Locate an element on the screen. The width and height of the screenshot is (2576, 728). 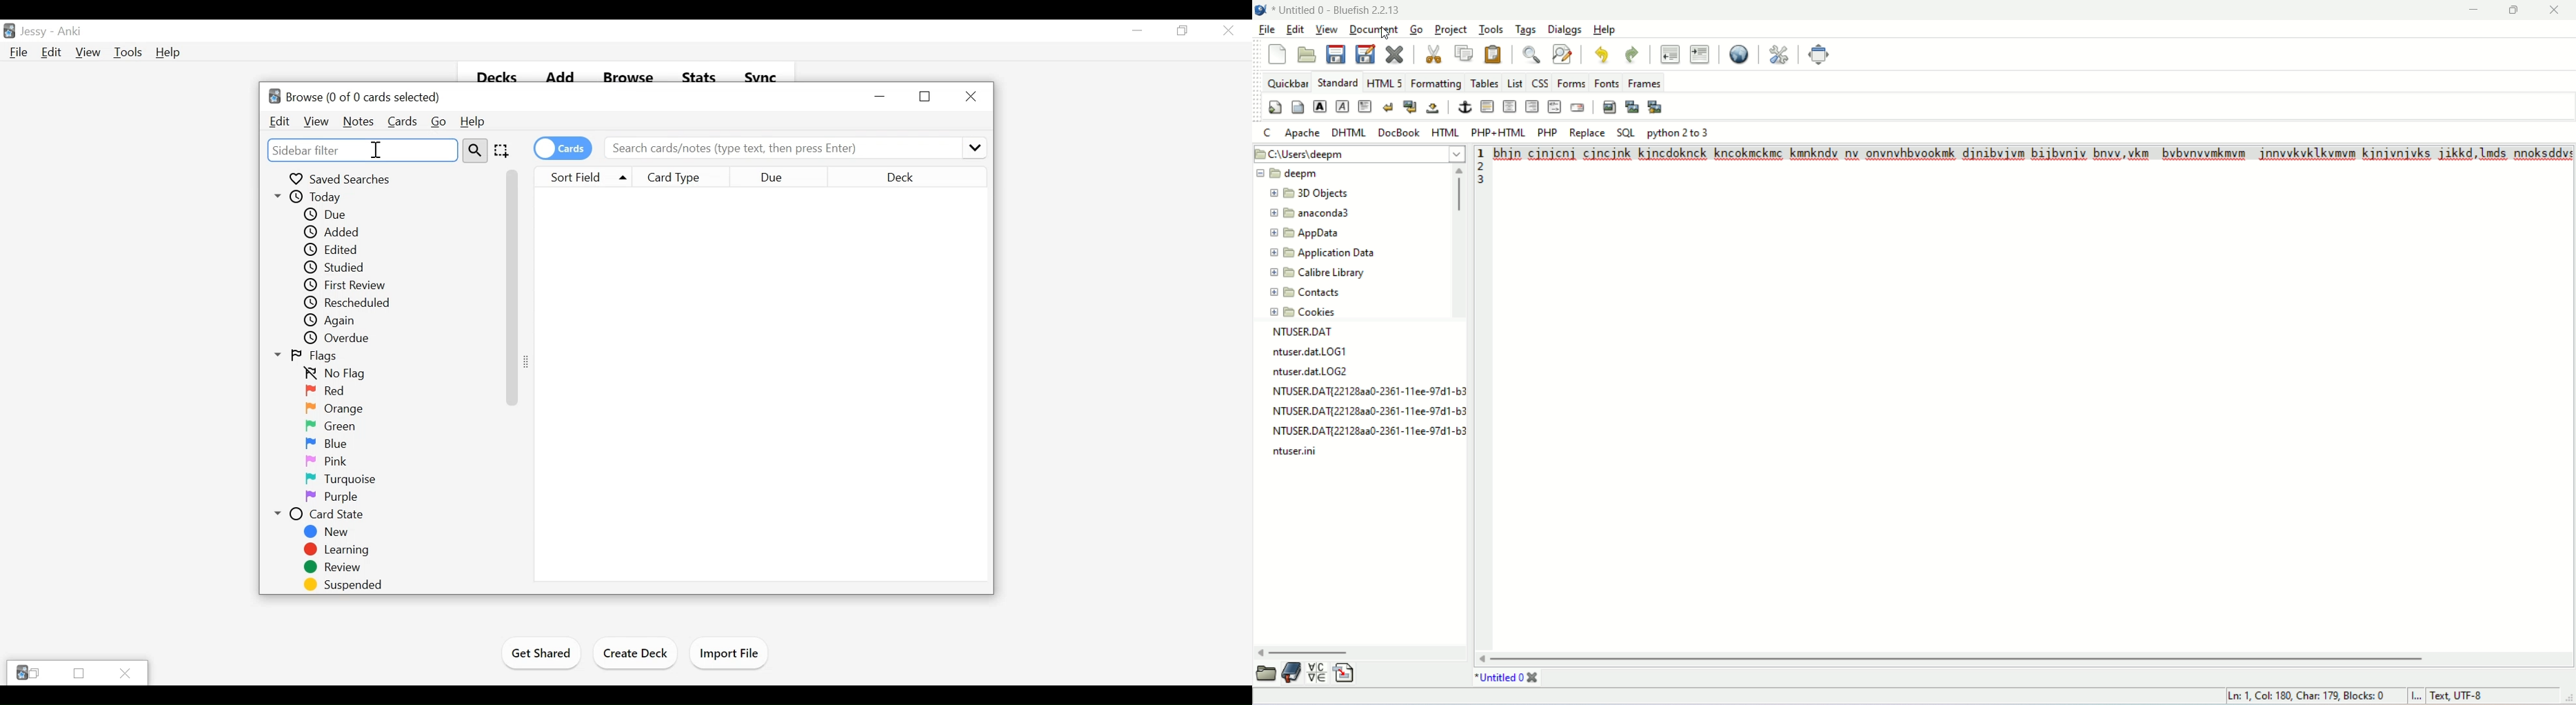
Cards is located at coordinates (401, 122).